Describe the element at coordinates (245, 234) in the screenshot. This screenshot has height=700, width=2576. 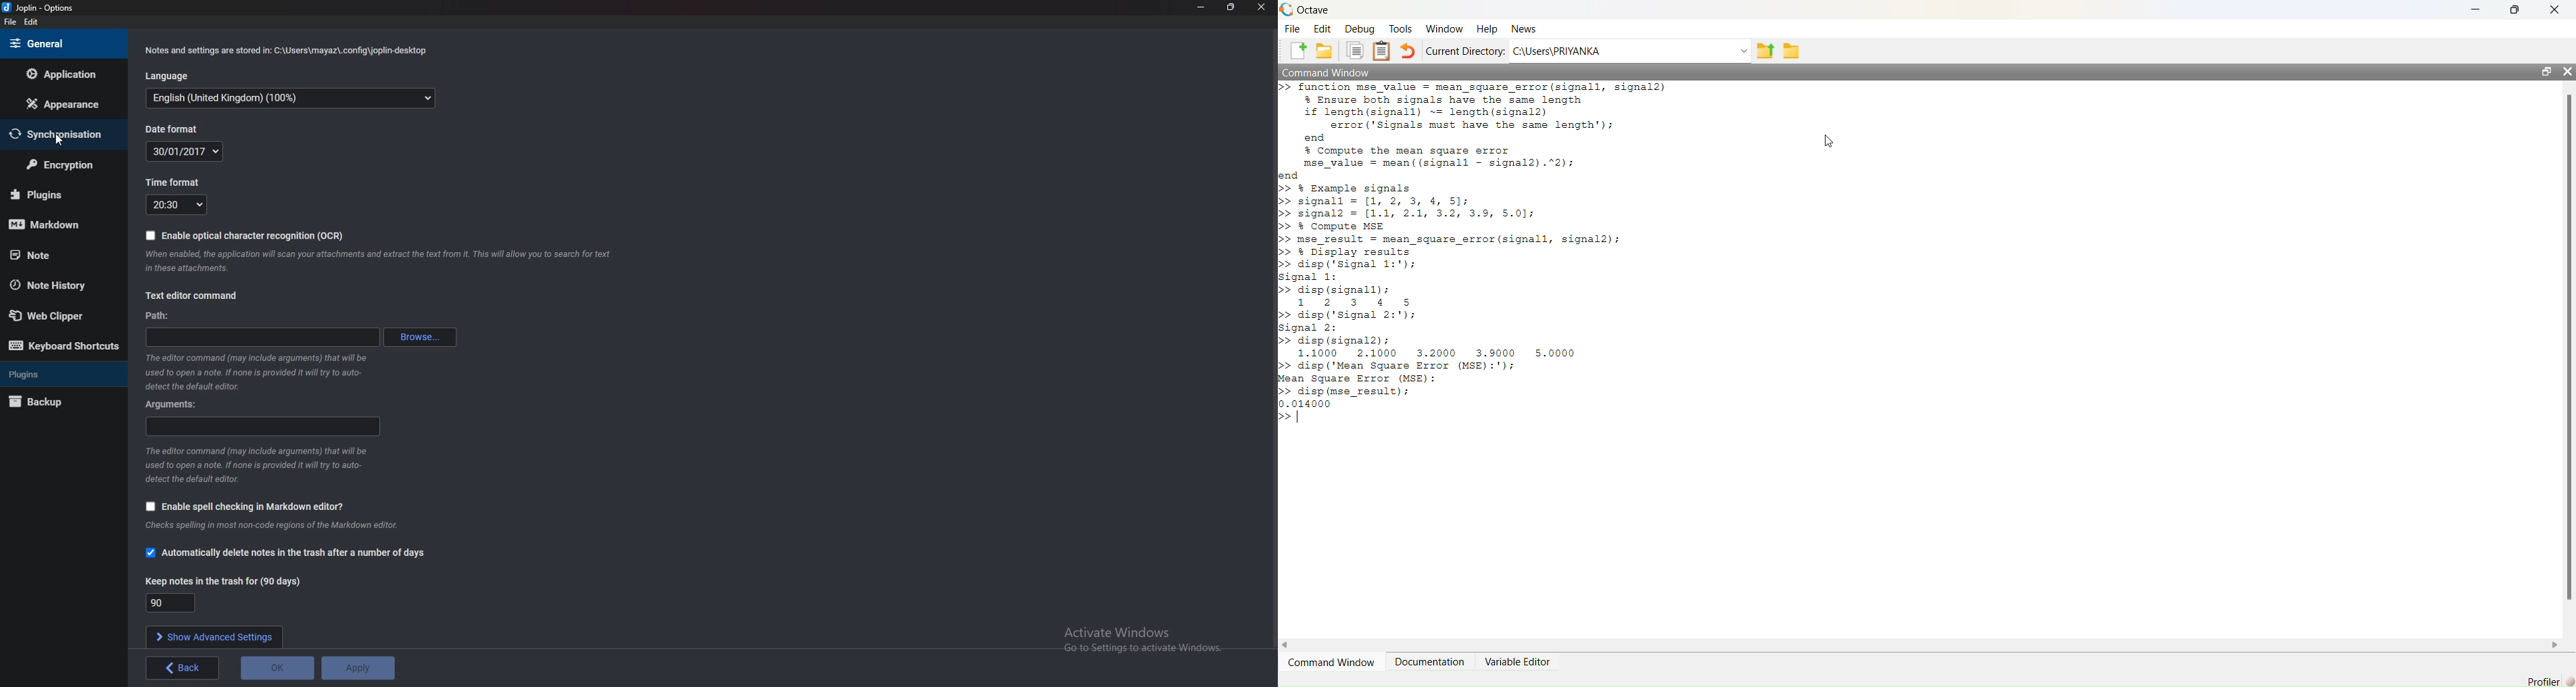
I see `MW Enable optical character recognition (OCR)` at that location.